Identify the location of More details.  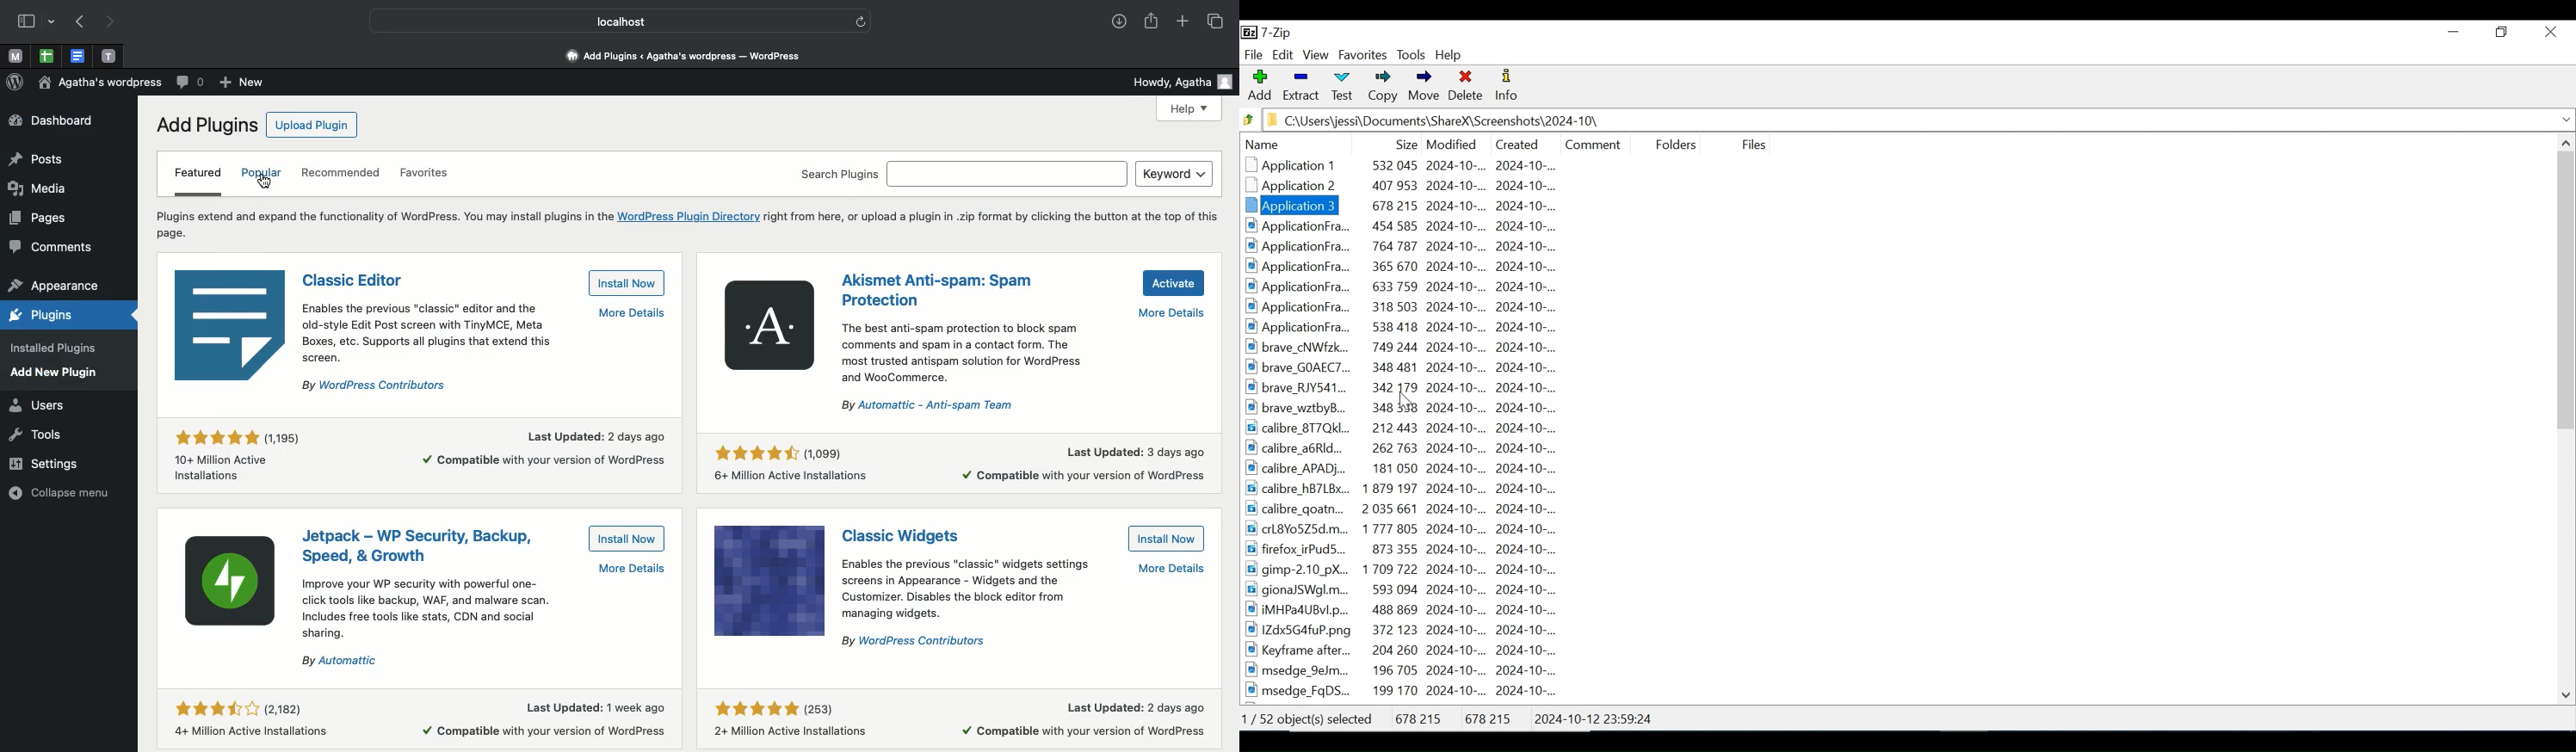
(1167, 315).